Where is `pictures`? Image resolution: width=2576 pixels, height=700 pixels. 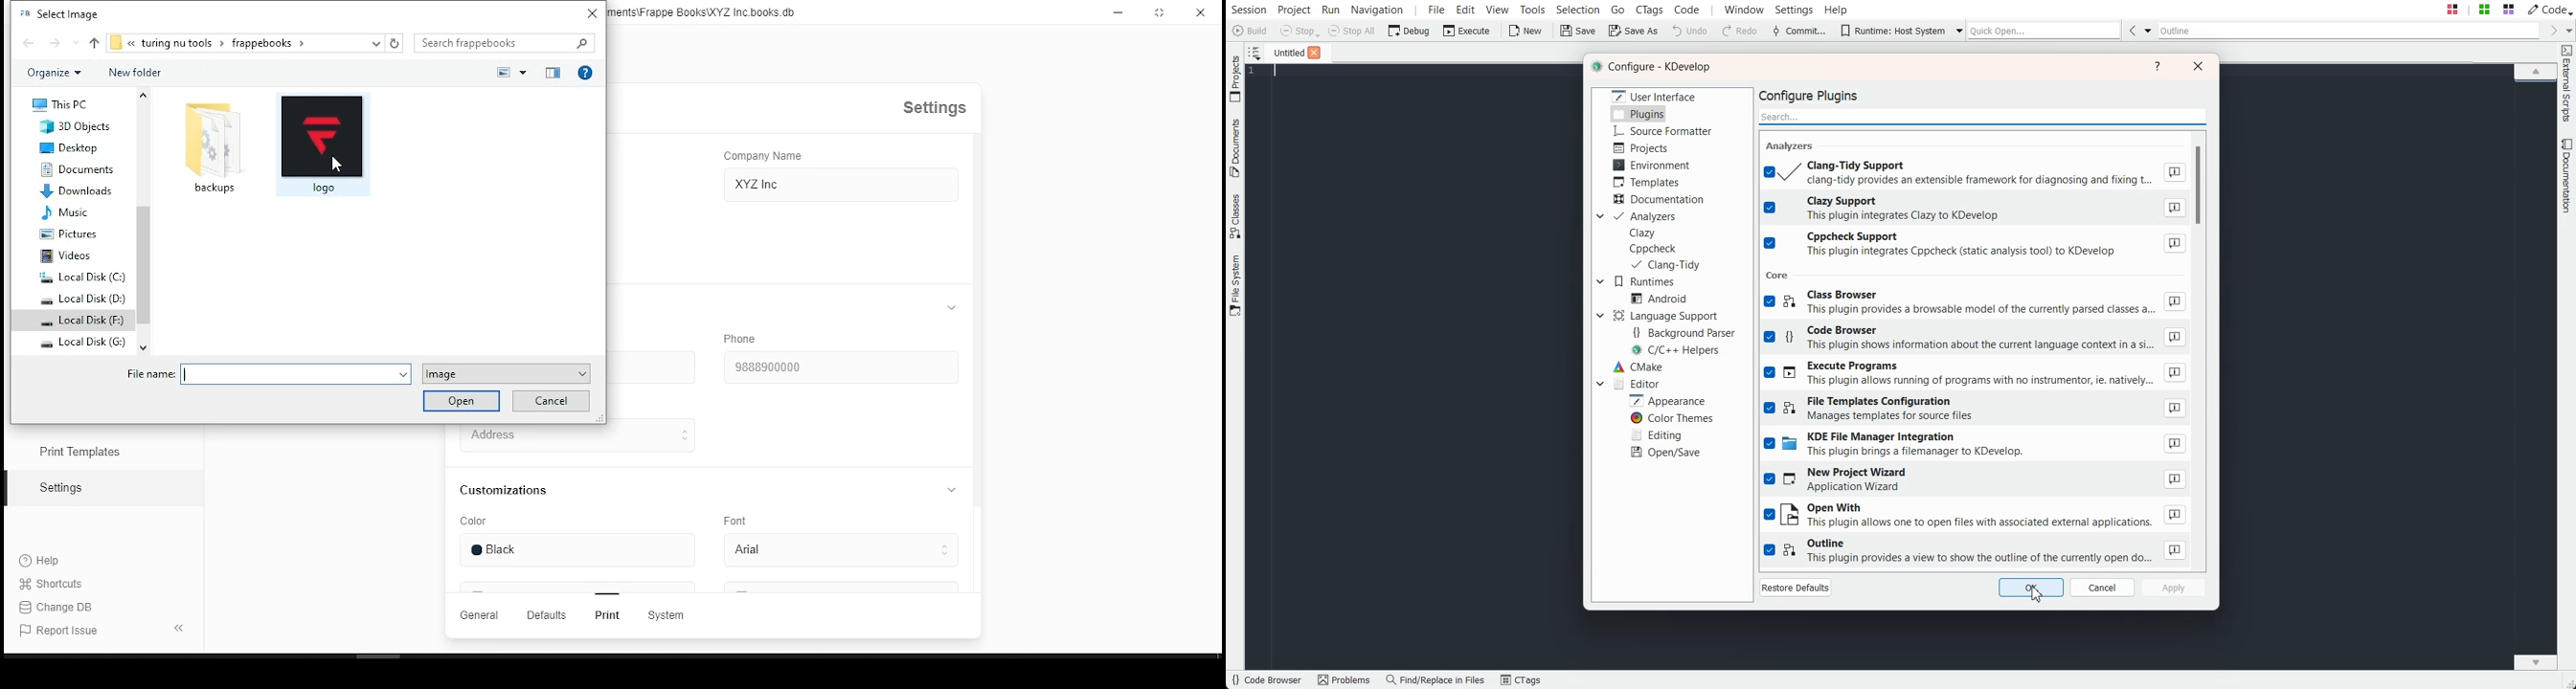 pictures is located at coordinates (72, 234).